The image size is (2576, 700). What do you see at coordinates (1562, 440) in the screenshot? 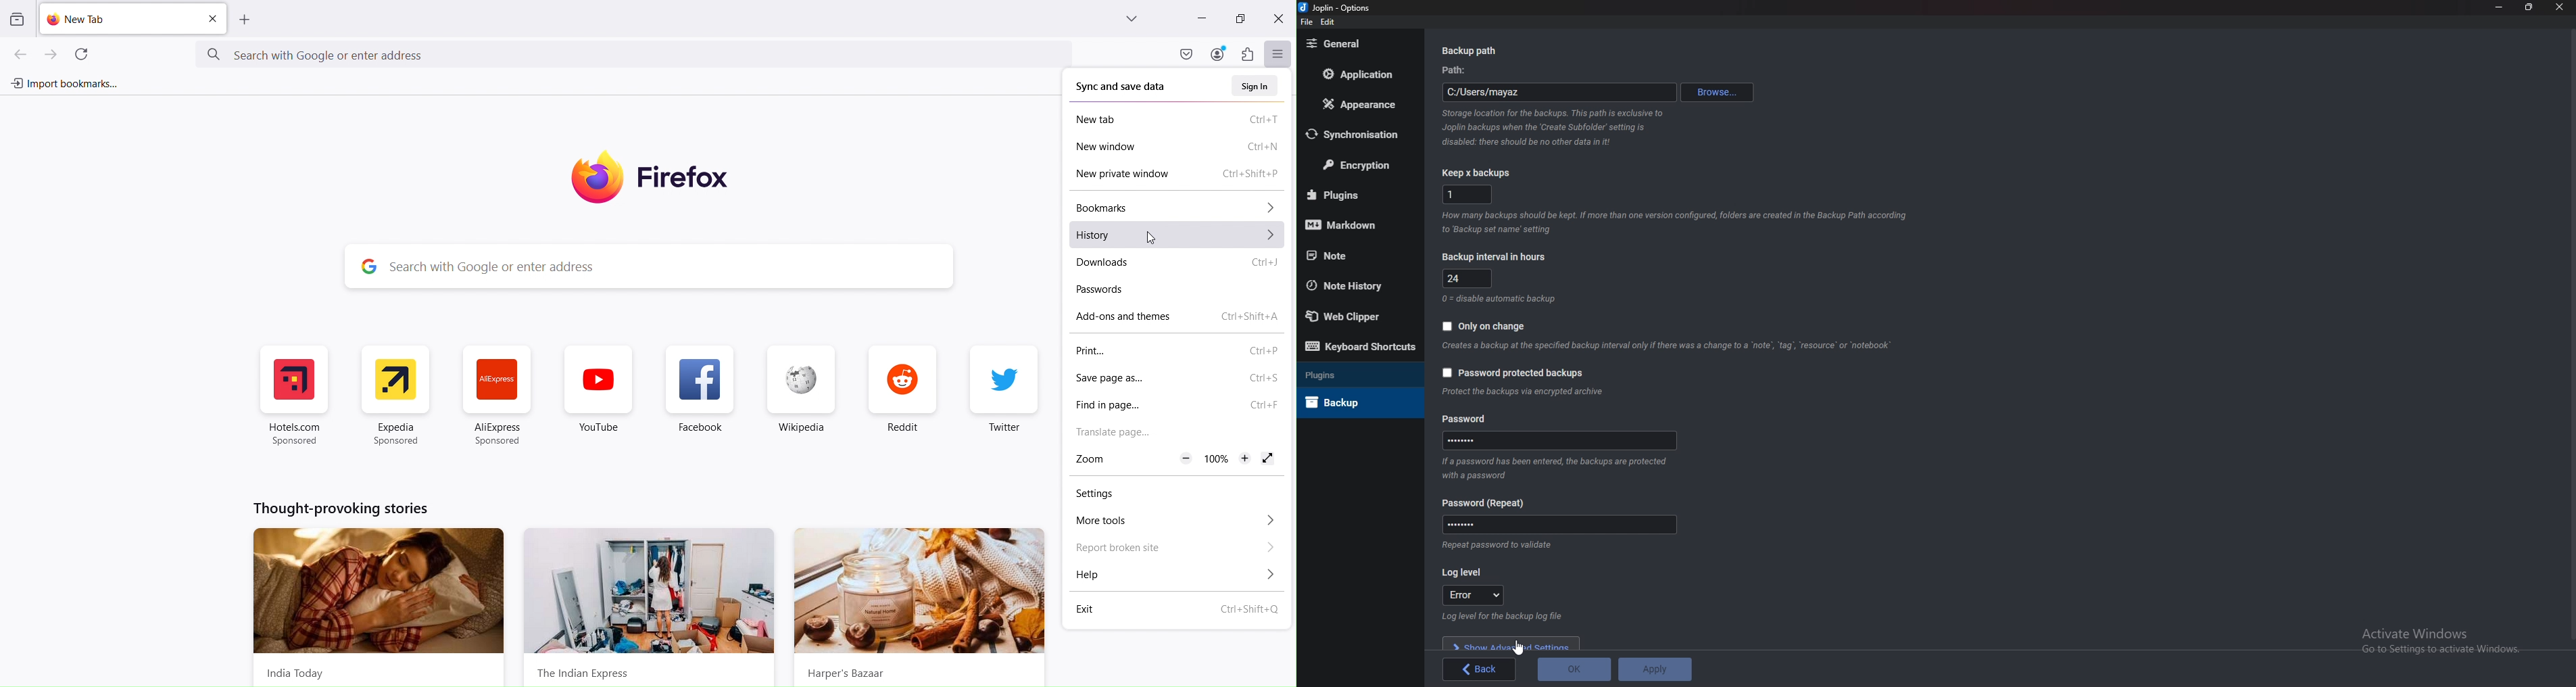
I see `Password` at bounding box center [1562, 440].